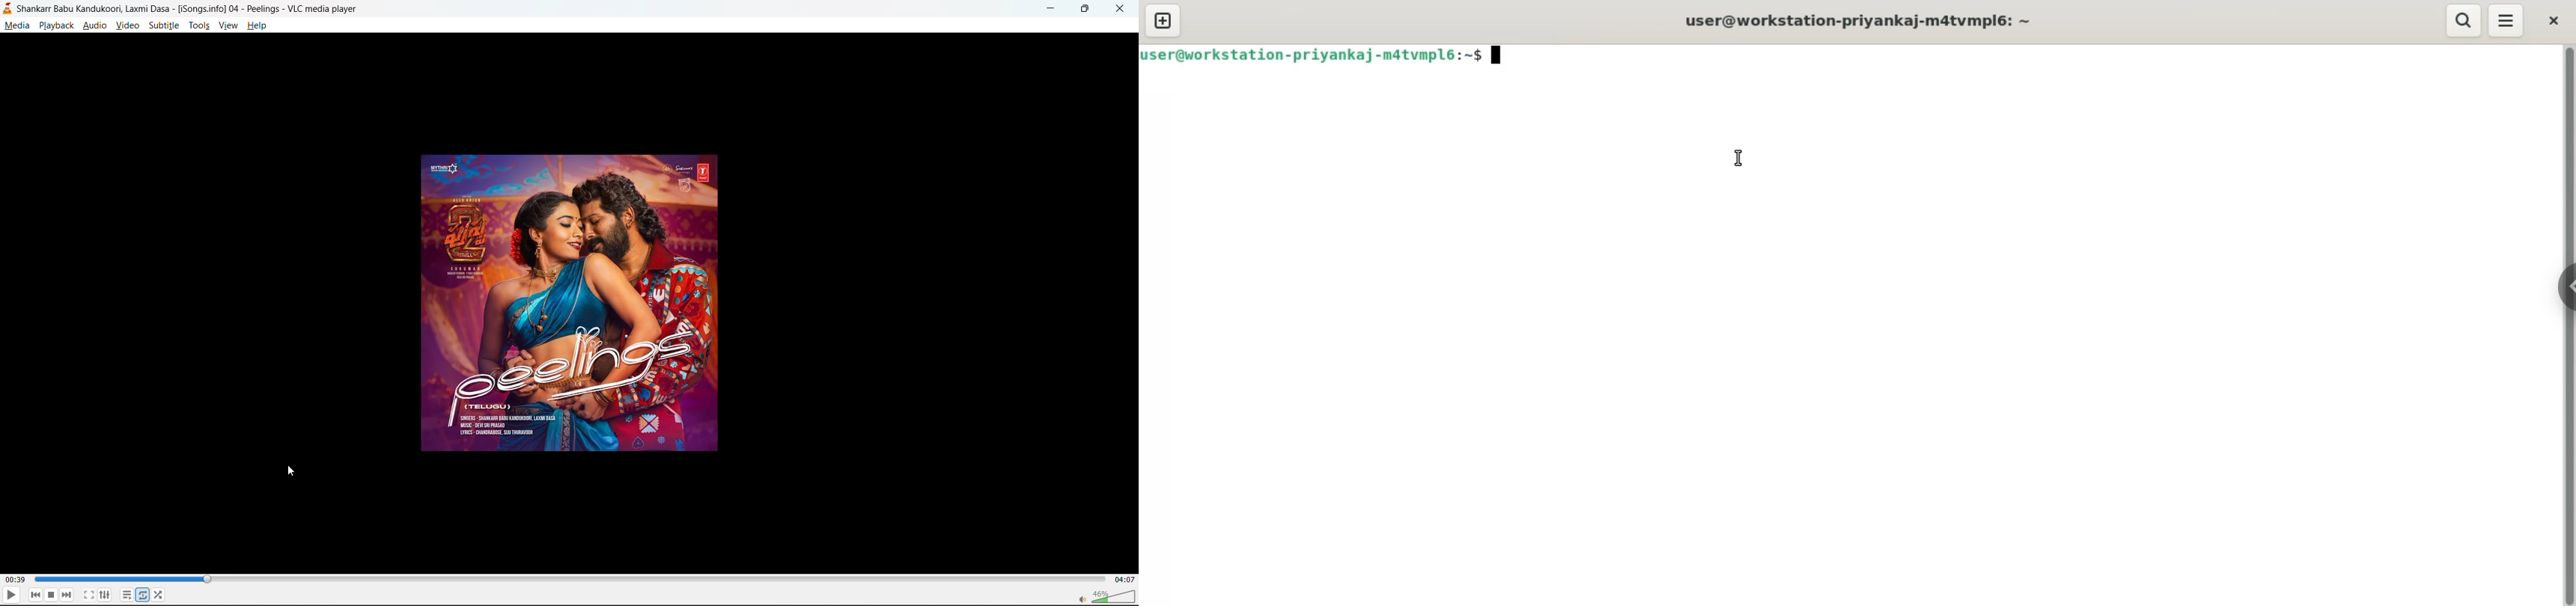  I want to click on tools, so click(201, 26).